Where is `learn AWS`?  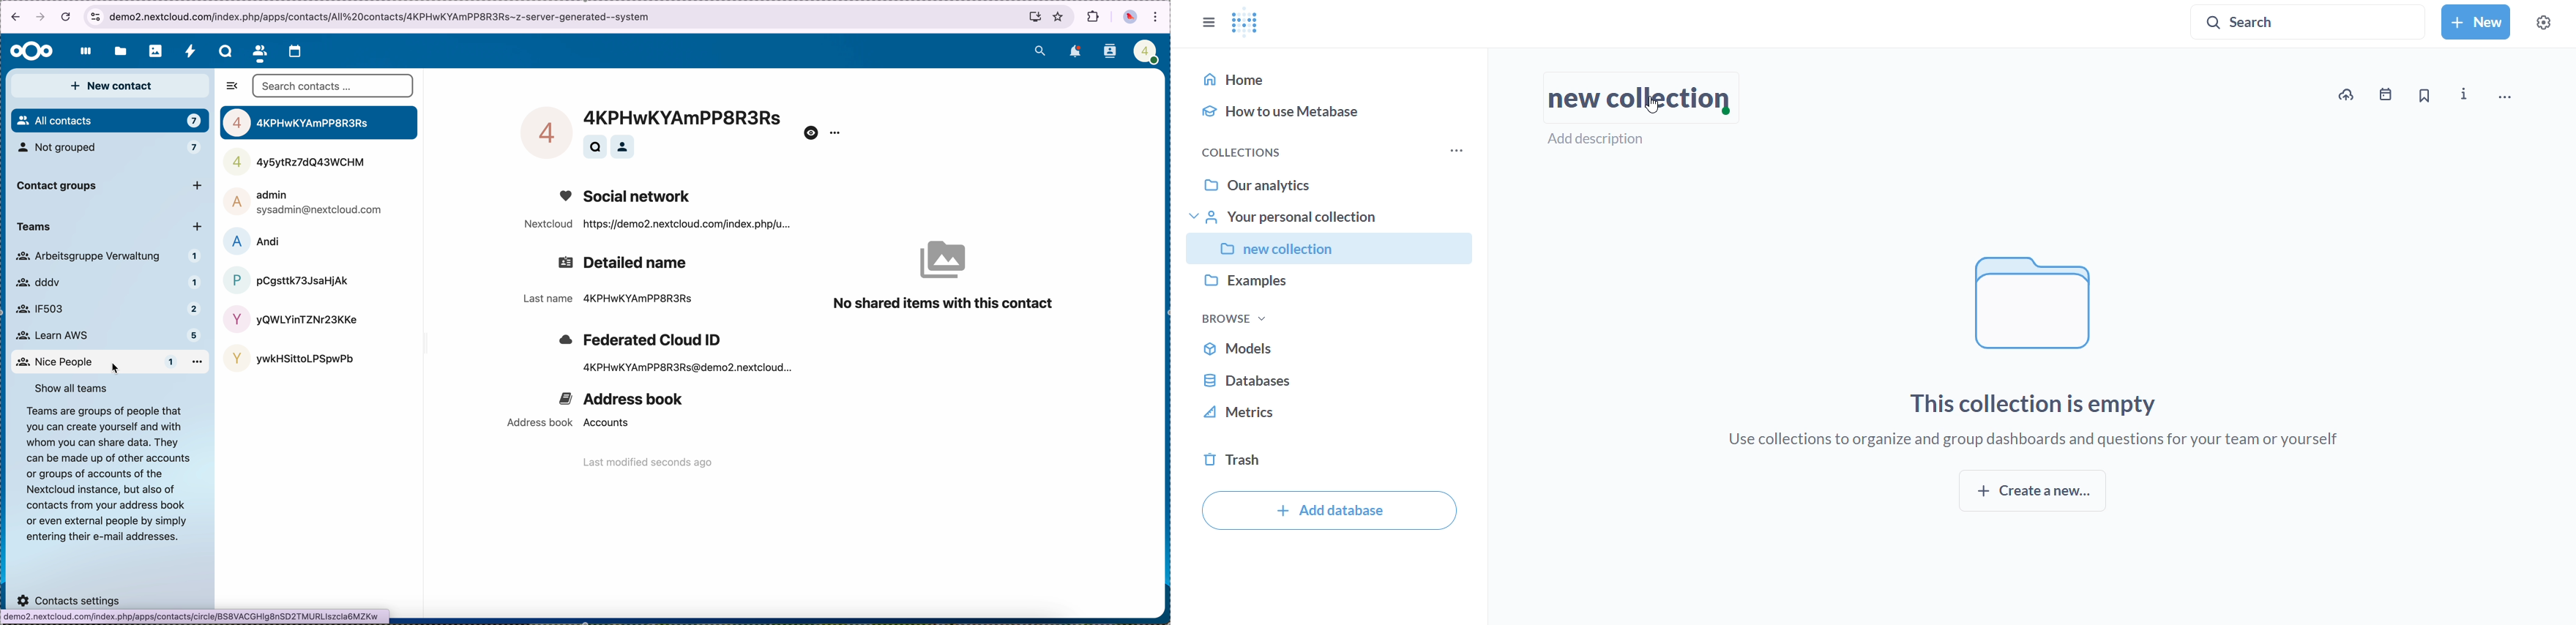 learn AWS is located at coordinates (109, 335).